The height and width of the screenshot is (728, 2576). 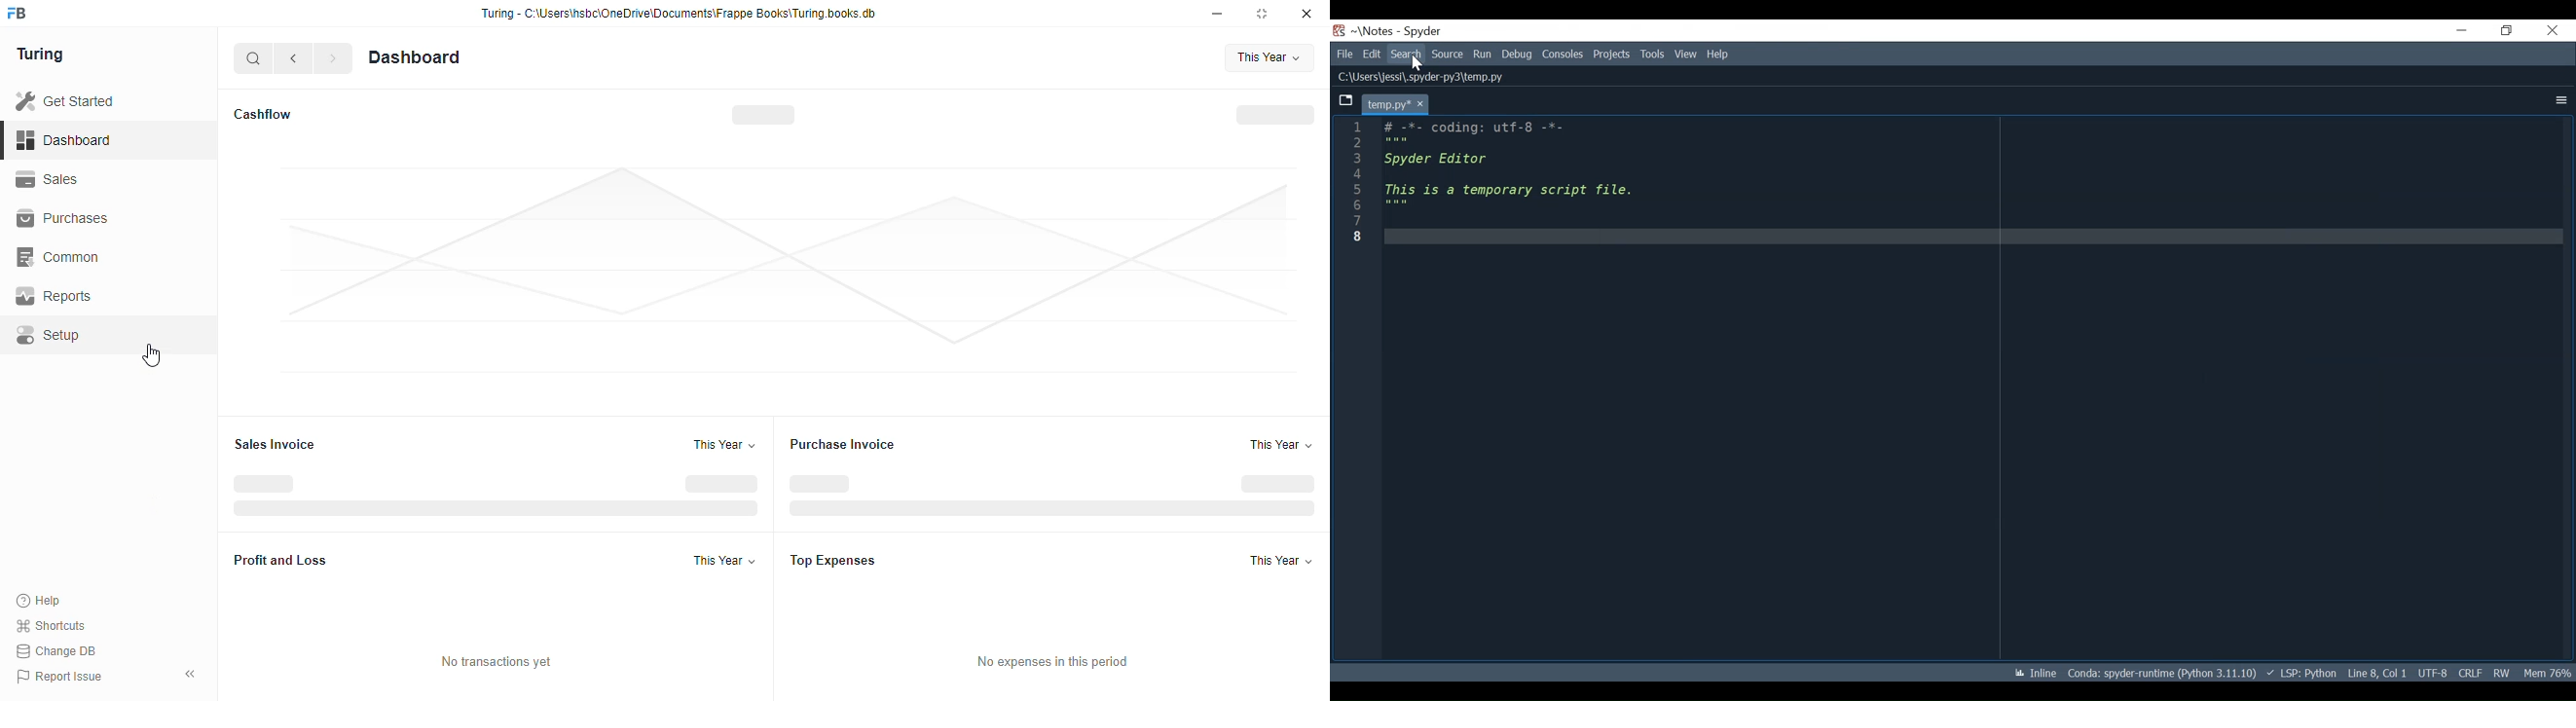 What do you see at coordinates (293, 58) in the screenshot?
I see `back` at bounding box center [293, 58].